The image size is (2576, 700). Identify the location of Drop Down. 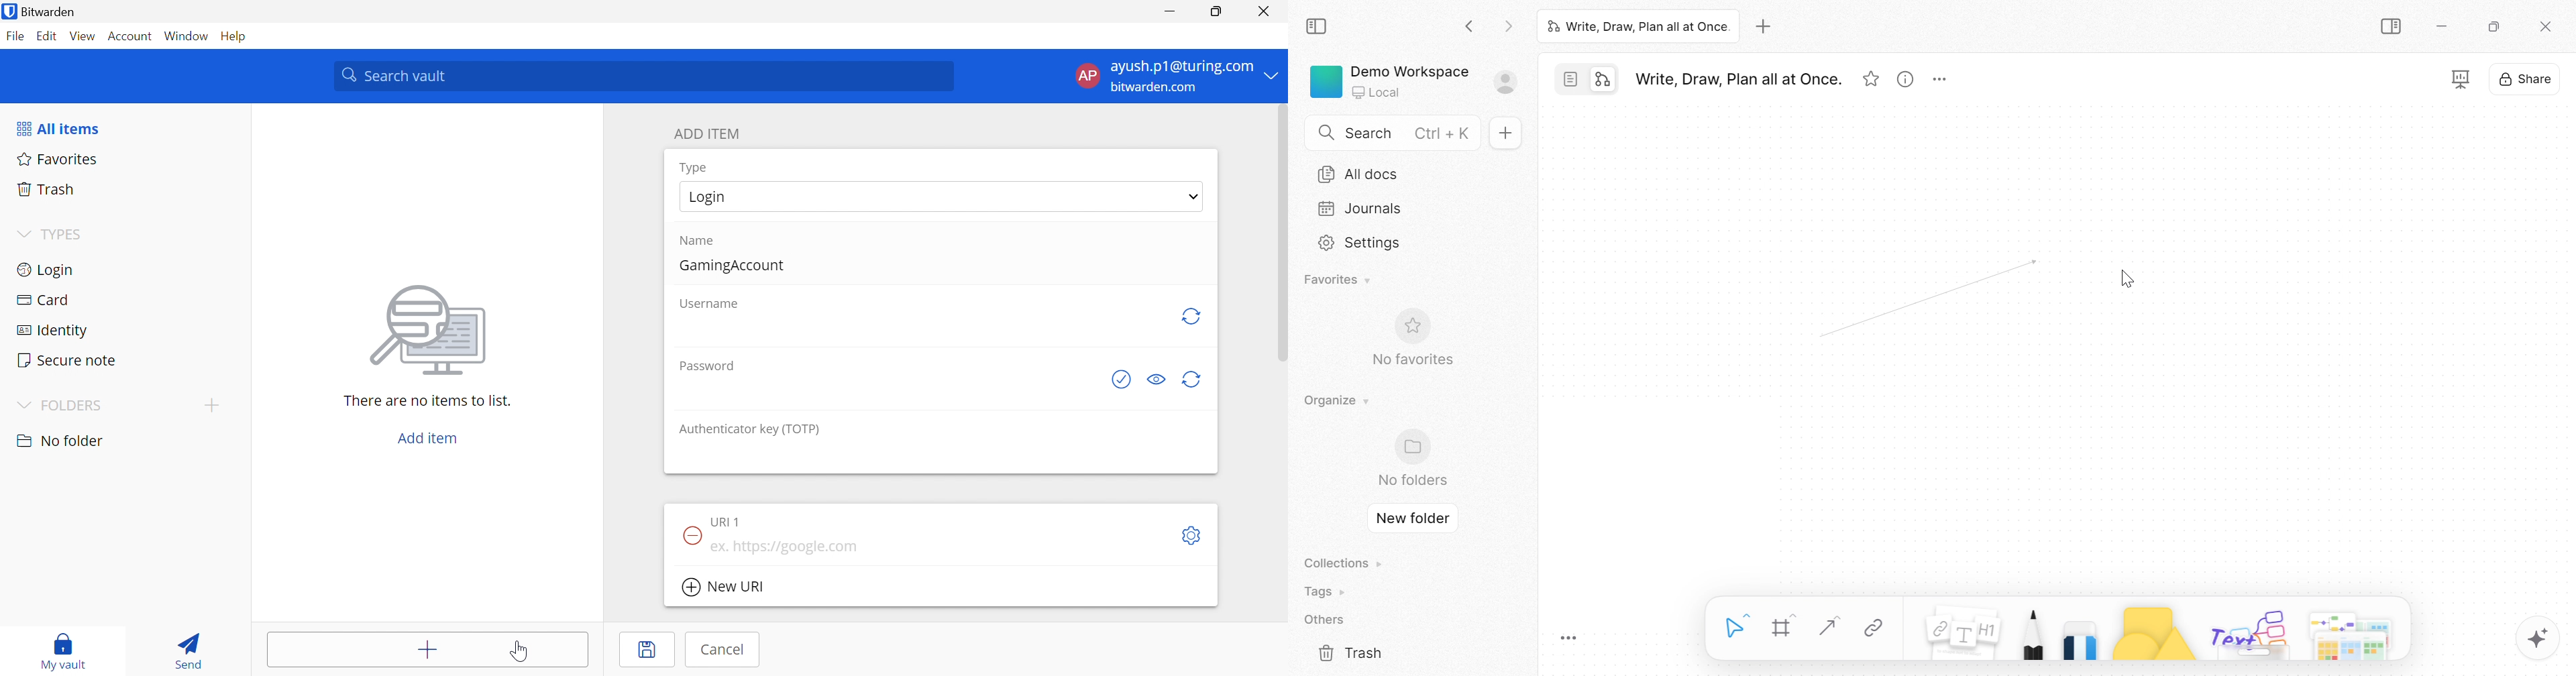
(1275, 74).